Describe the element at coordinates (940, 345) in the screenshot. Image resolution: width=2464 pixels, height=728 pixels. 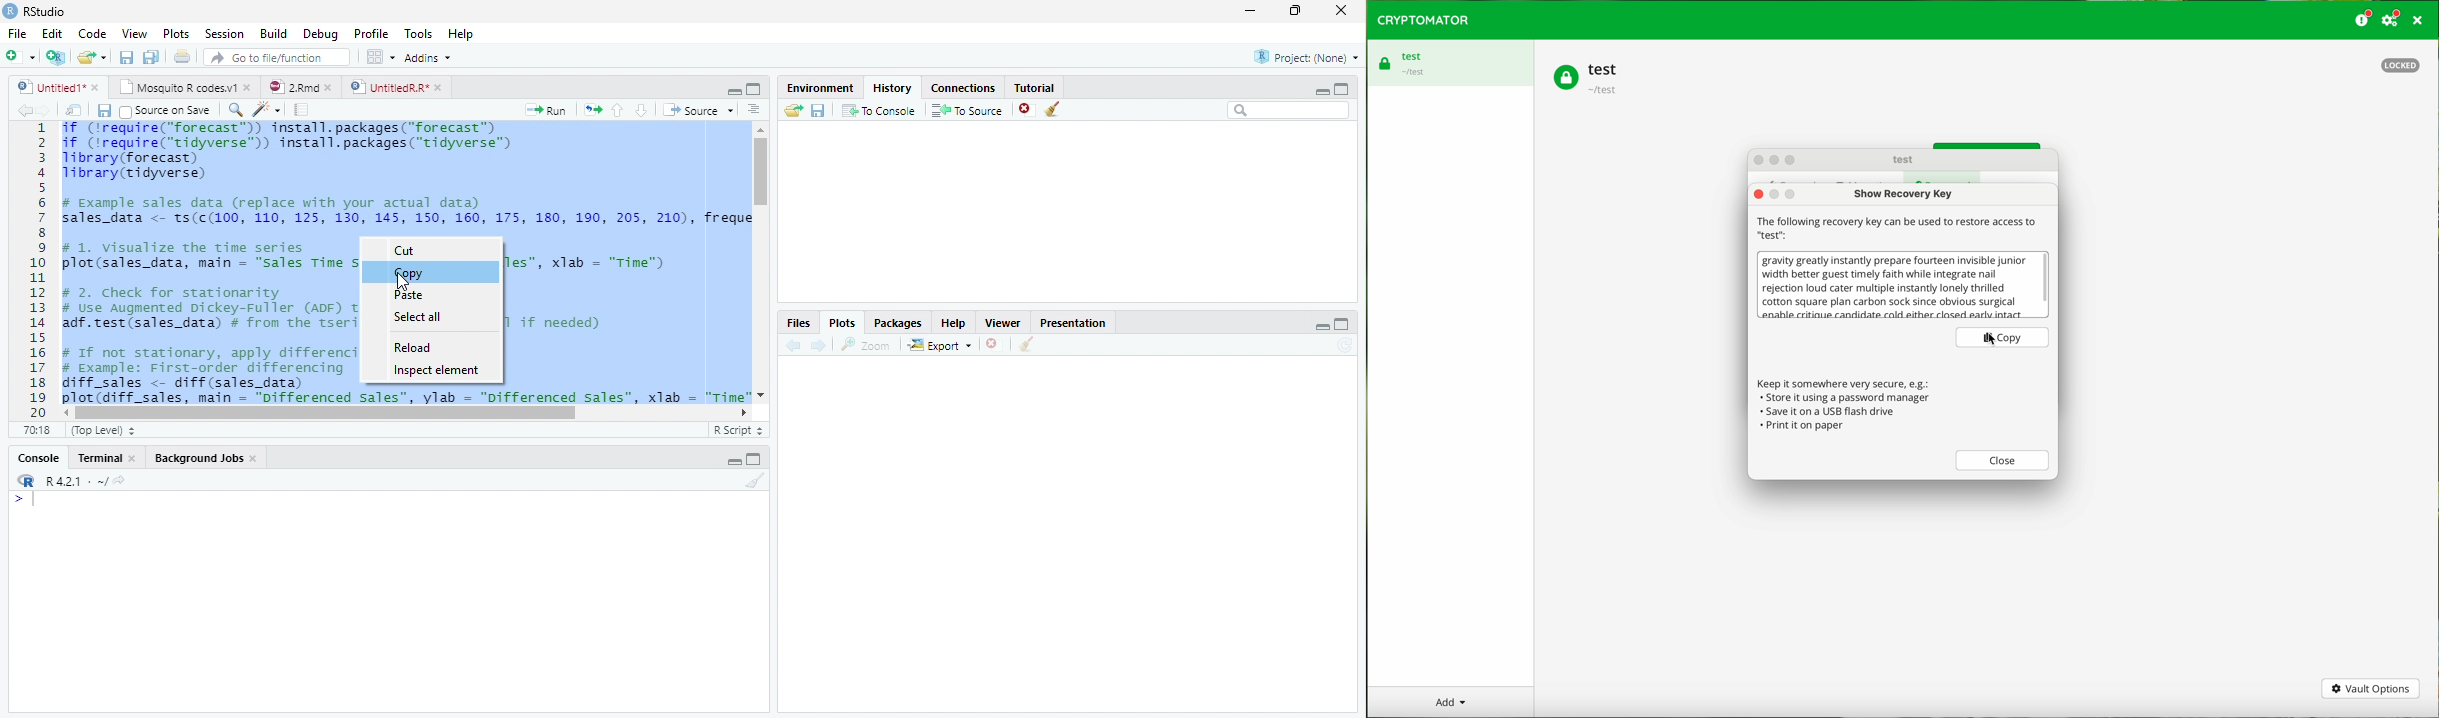
I see `Export` at that location.